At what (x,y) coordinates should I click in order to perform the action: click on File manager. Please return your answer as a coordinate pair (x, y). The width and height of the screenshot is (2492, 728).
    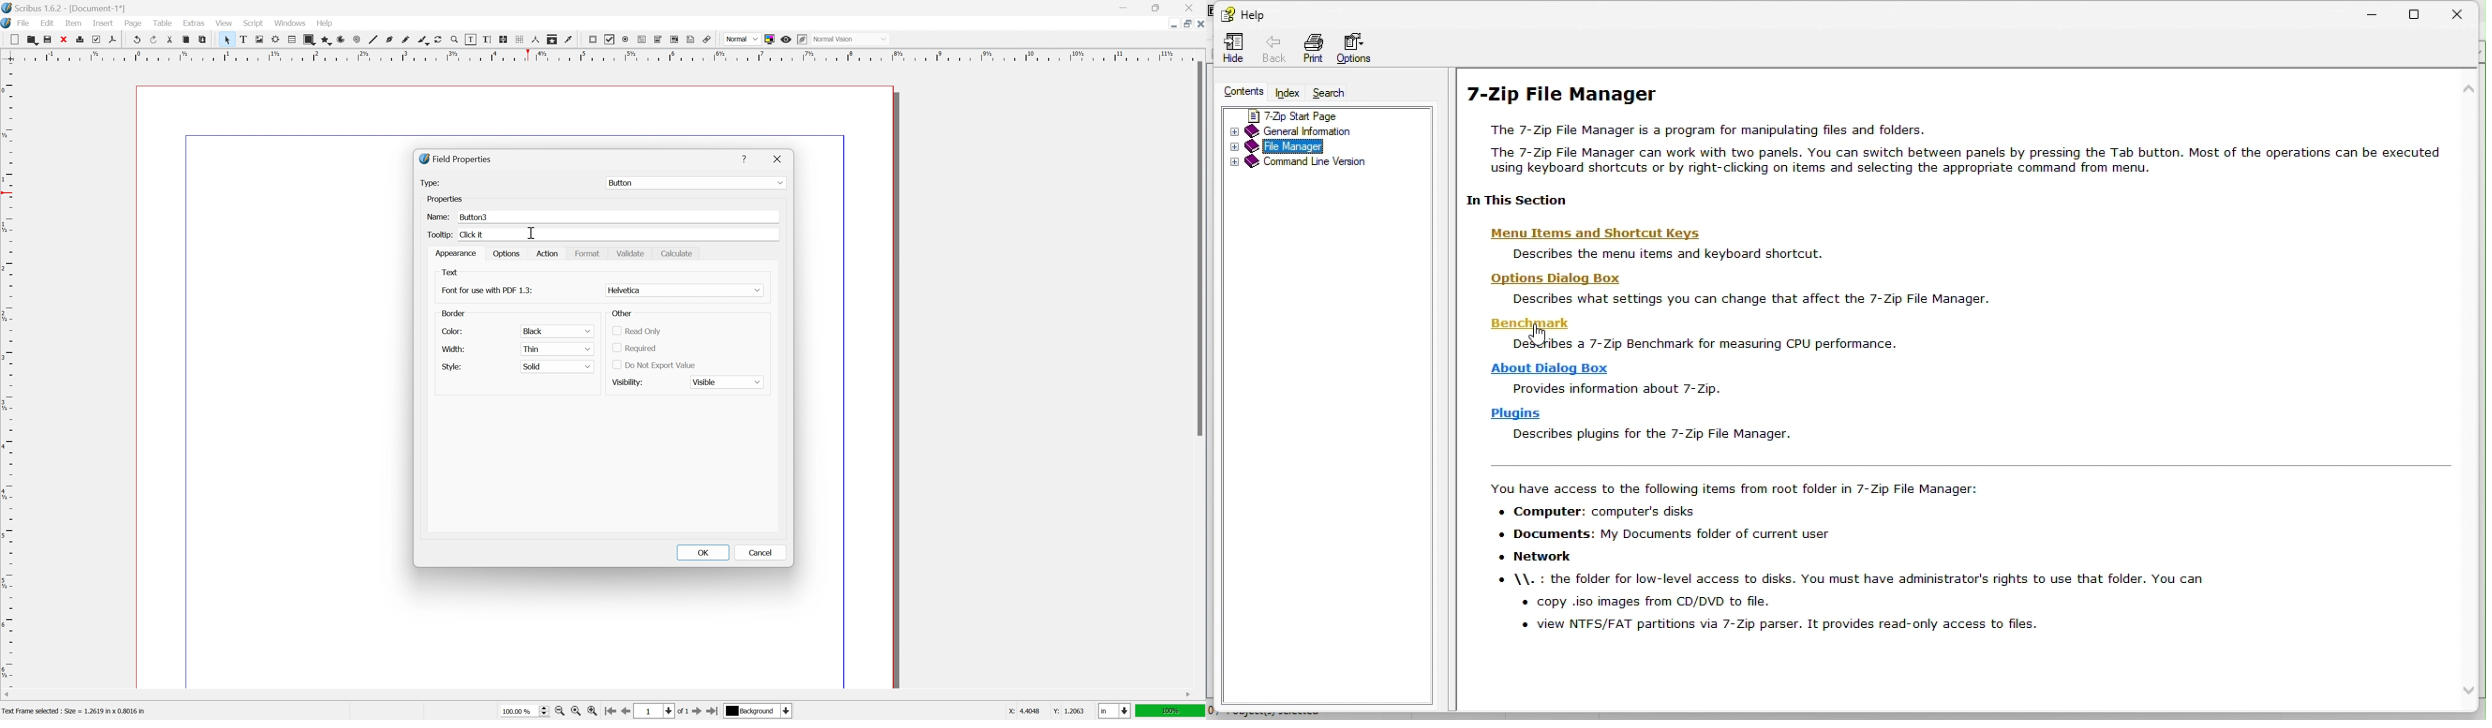
    Looking at the image, I should click on (1318, 146).